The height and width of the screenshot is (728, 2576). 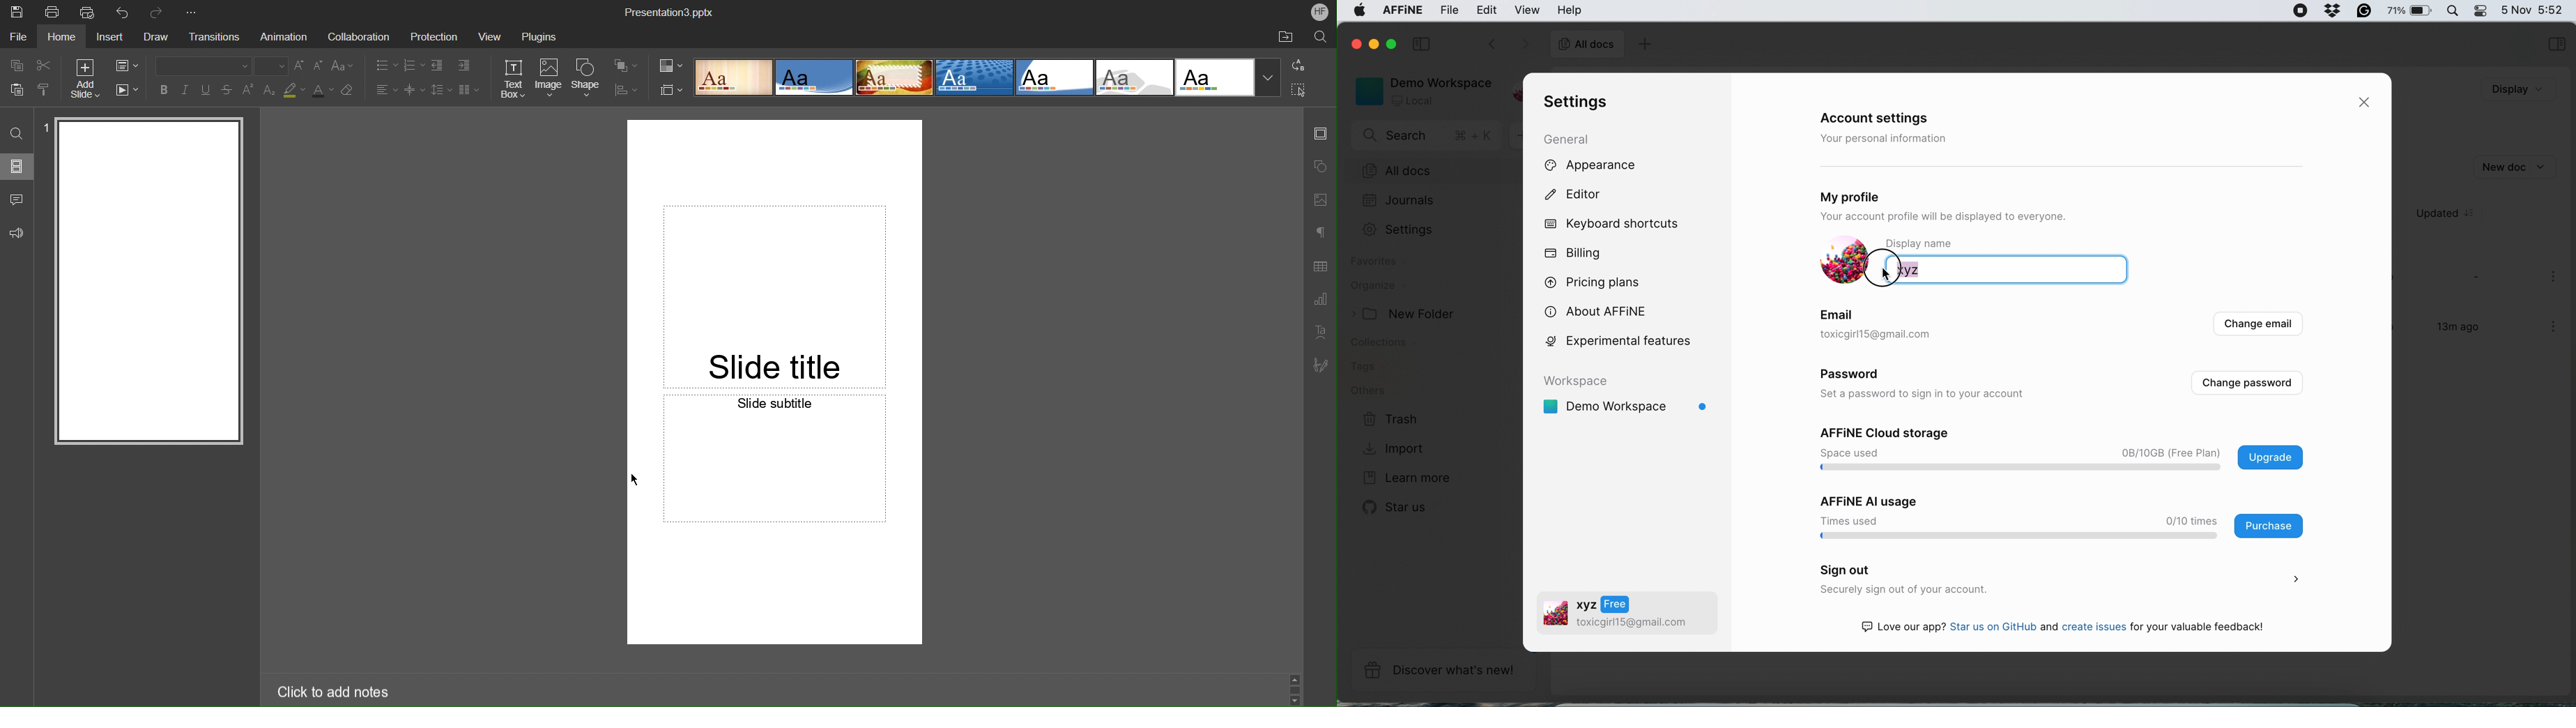 What do you see at coordinates (18, 12) in the screenshot?
I see `Save` at bounding box center [18, 12].